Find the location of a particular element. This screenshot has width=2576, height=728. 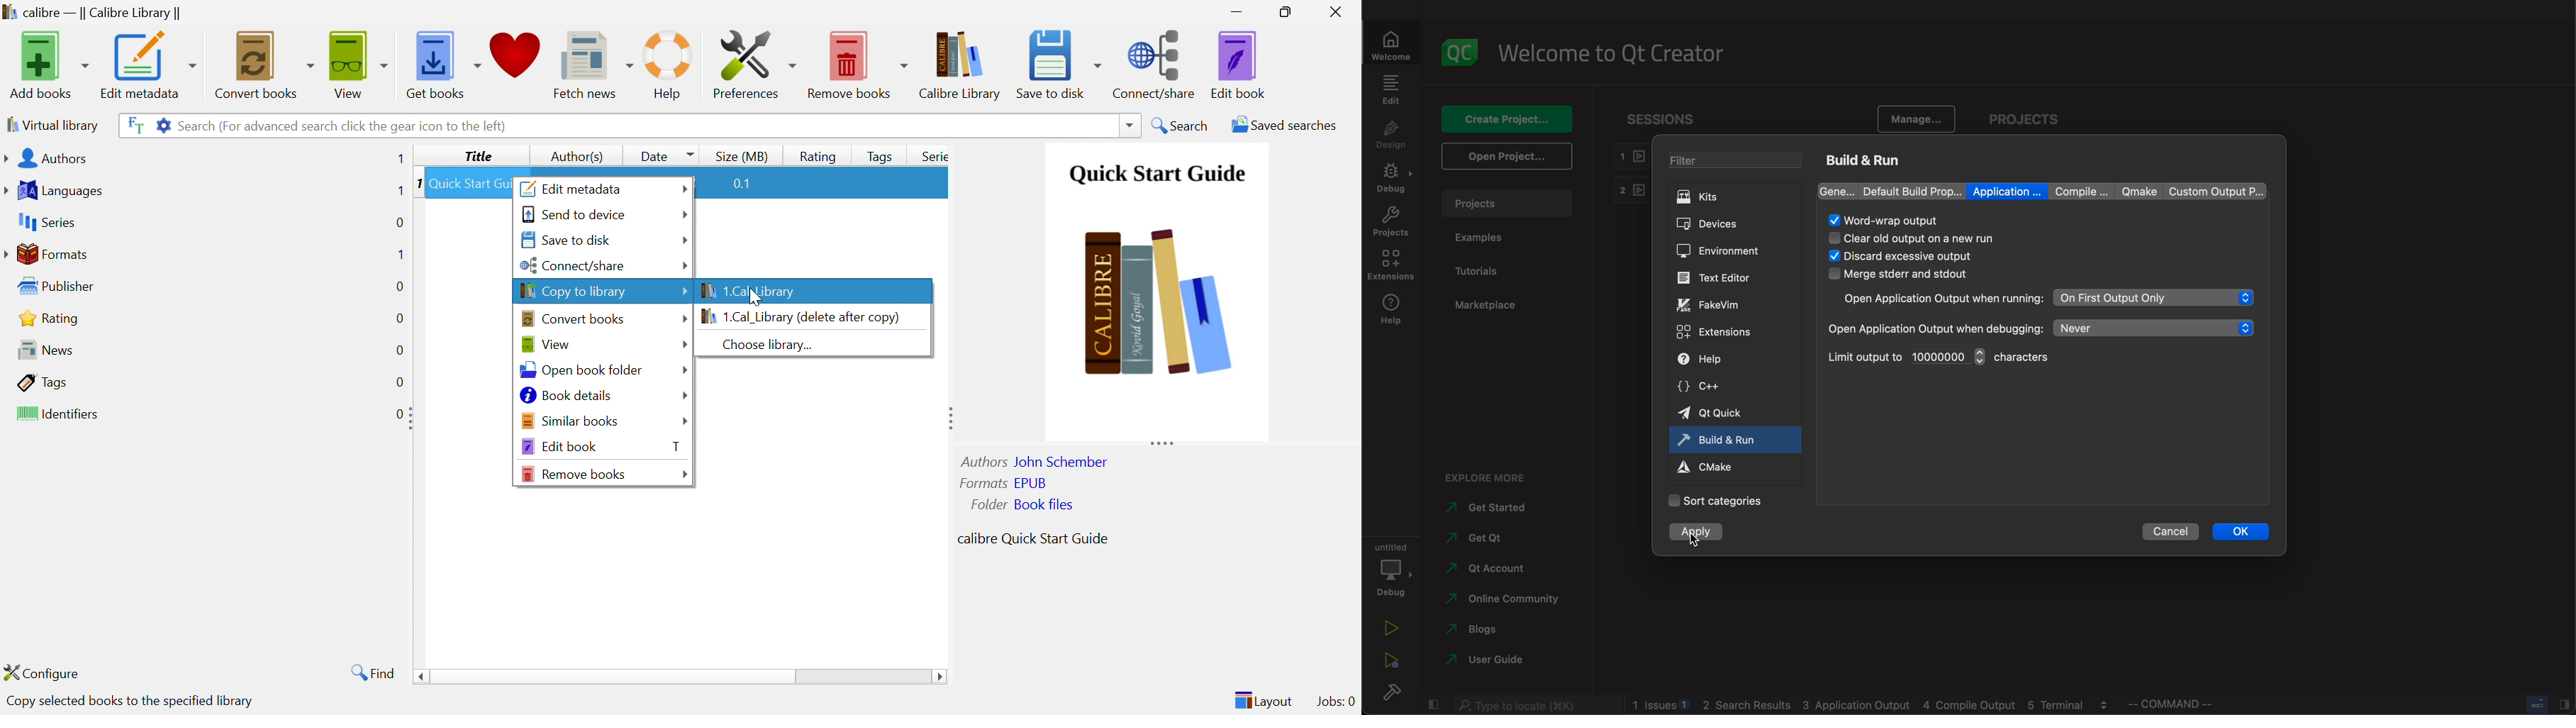

c++ is located at coordinates (1722, 386).